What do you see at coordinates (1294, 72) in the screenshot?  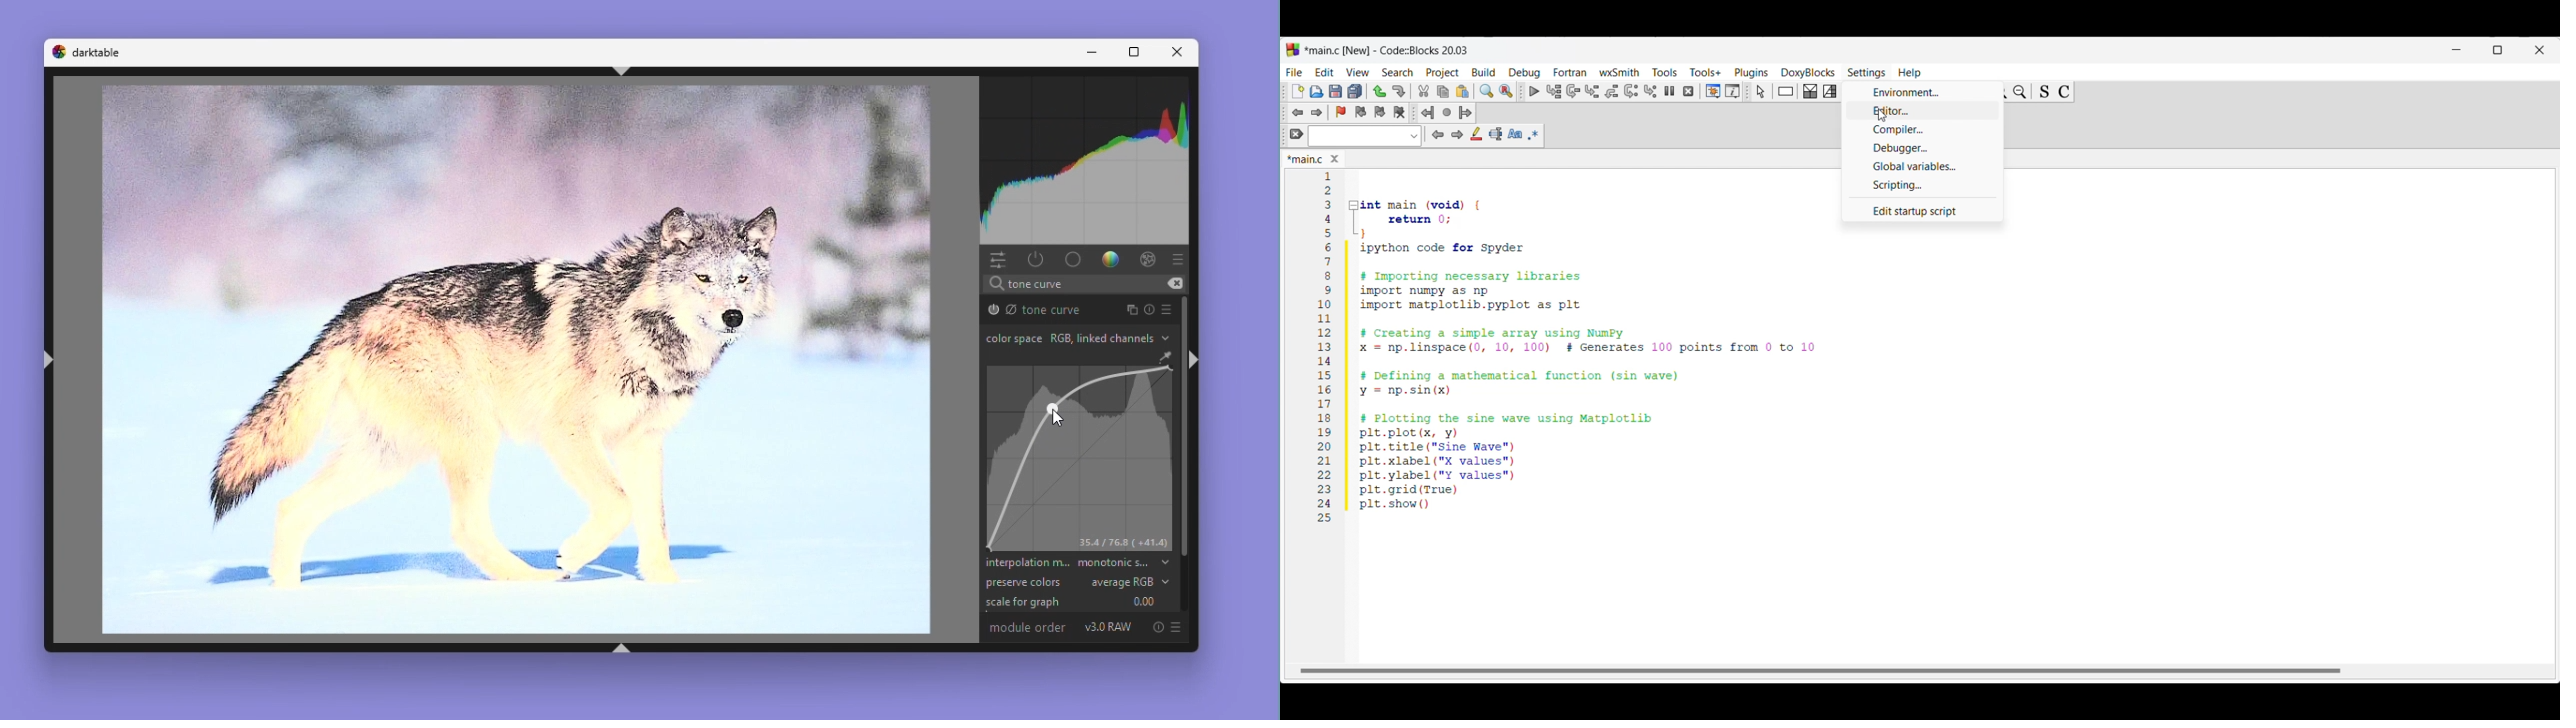 I see `File menu` at bounding box center [1294, 72].